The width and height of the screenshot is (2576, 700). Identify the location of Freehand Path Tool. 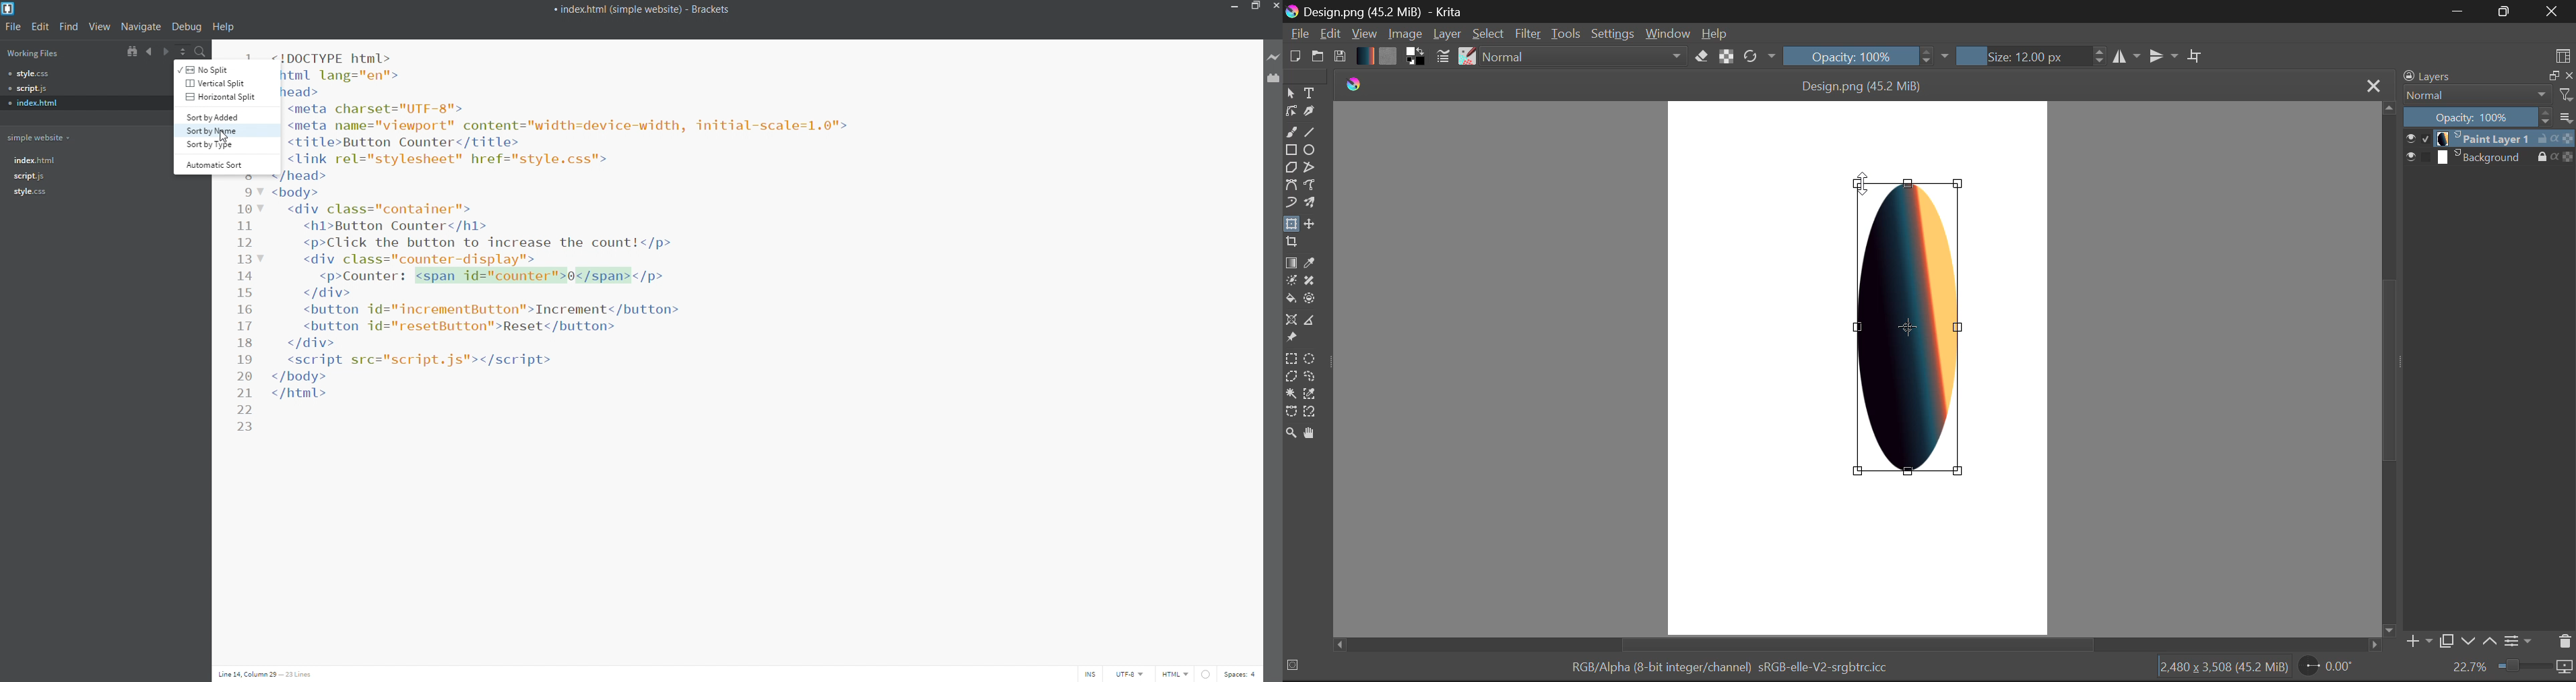
(1310, 185).